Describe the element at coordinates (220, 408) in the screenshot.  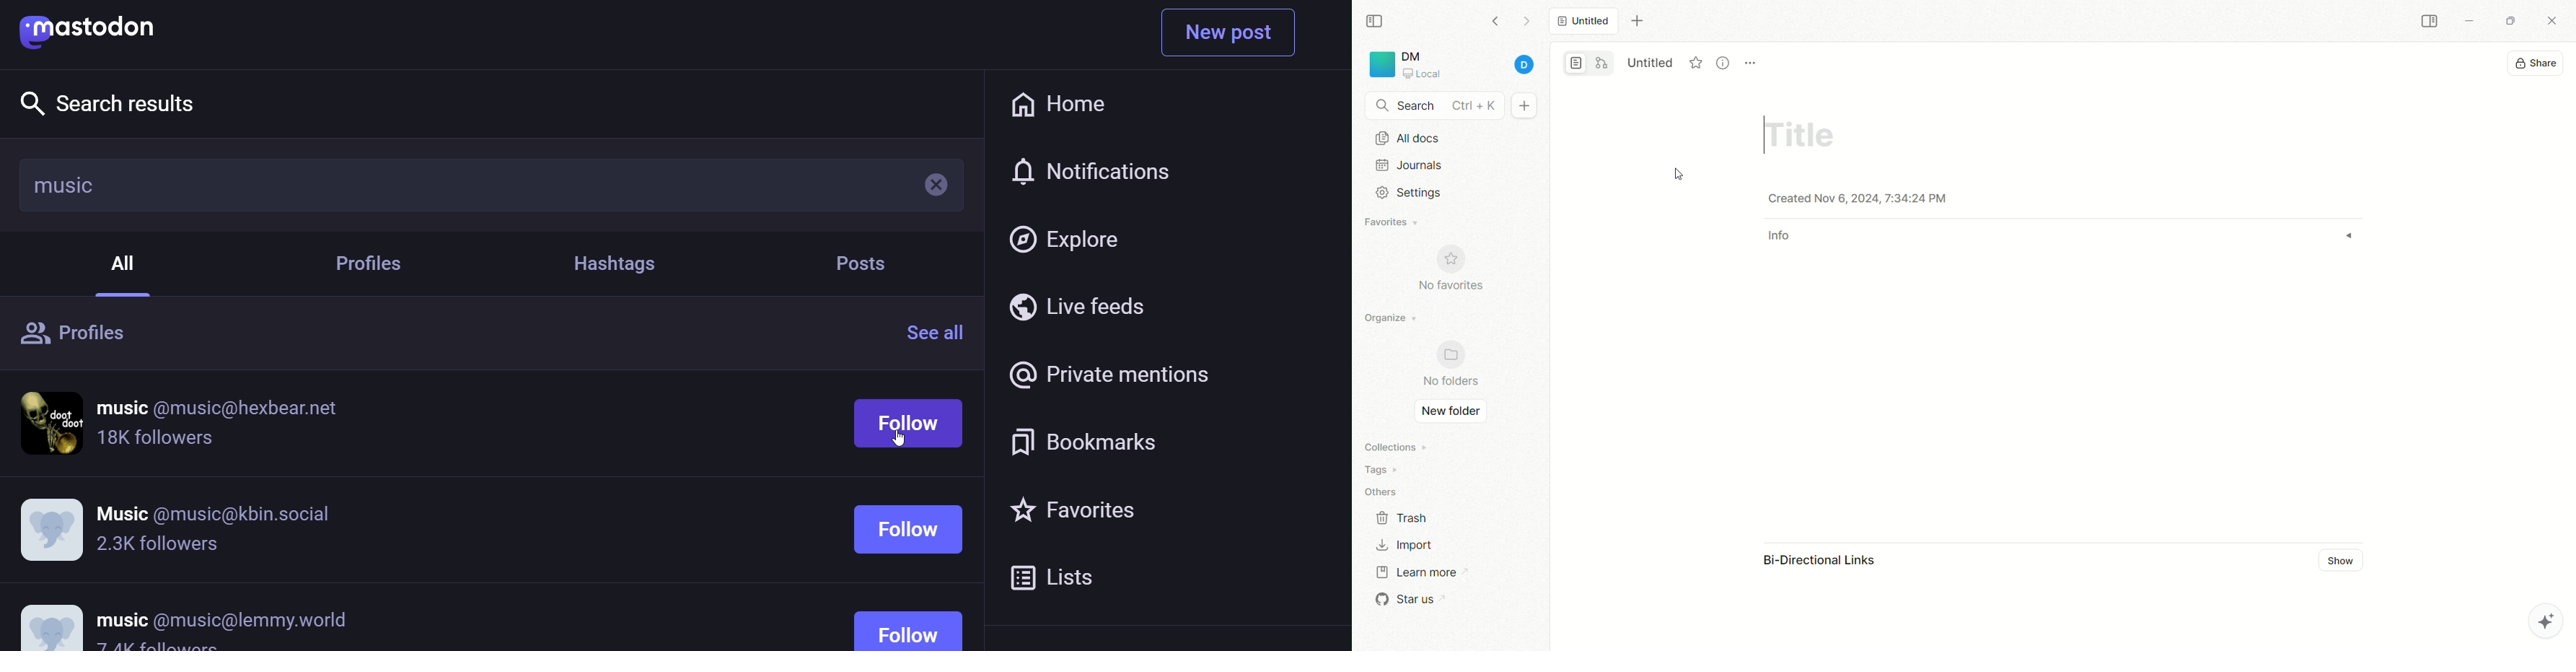
I see `name` at that location.